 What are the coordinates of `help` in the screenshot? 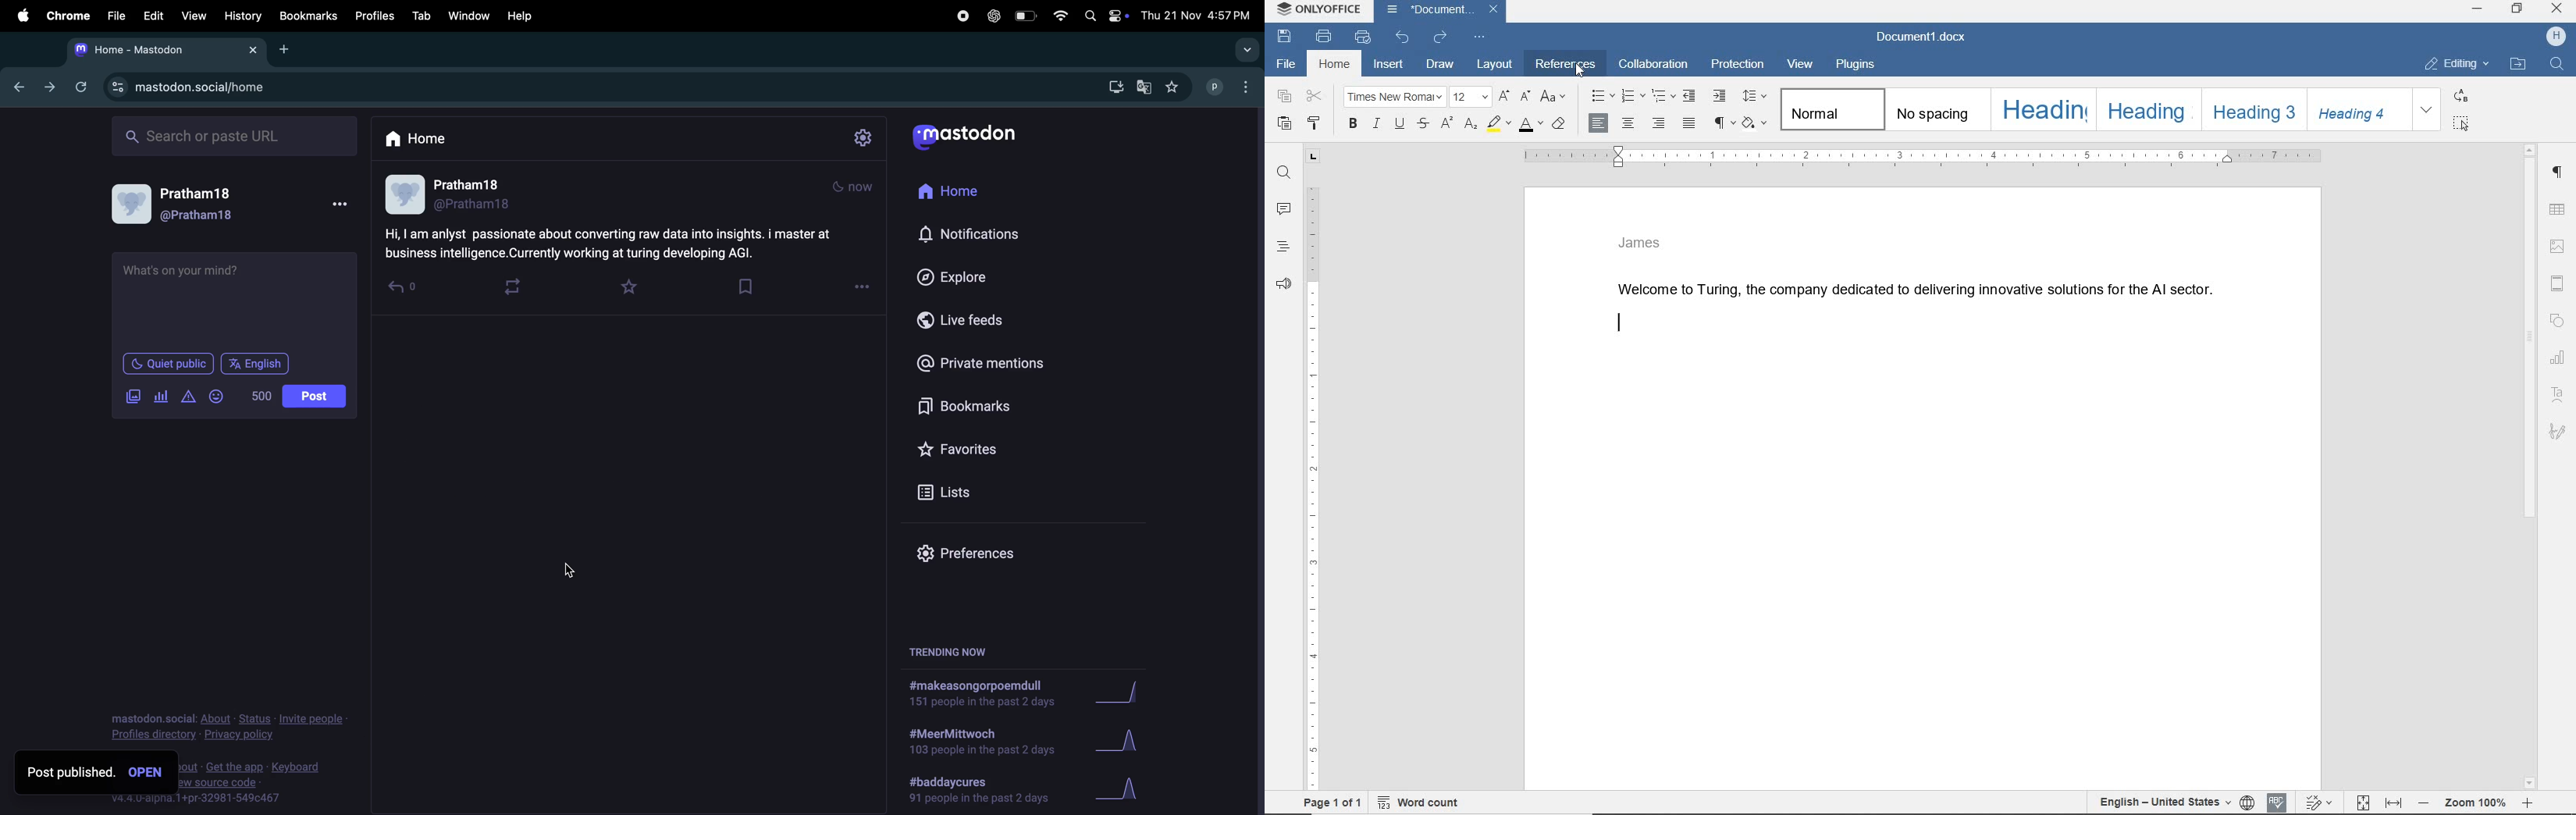 It's located at (522, 16).